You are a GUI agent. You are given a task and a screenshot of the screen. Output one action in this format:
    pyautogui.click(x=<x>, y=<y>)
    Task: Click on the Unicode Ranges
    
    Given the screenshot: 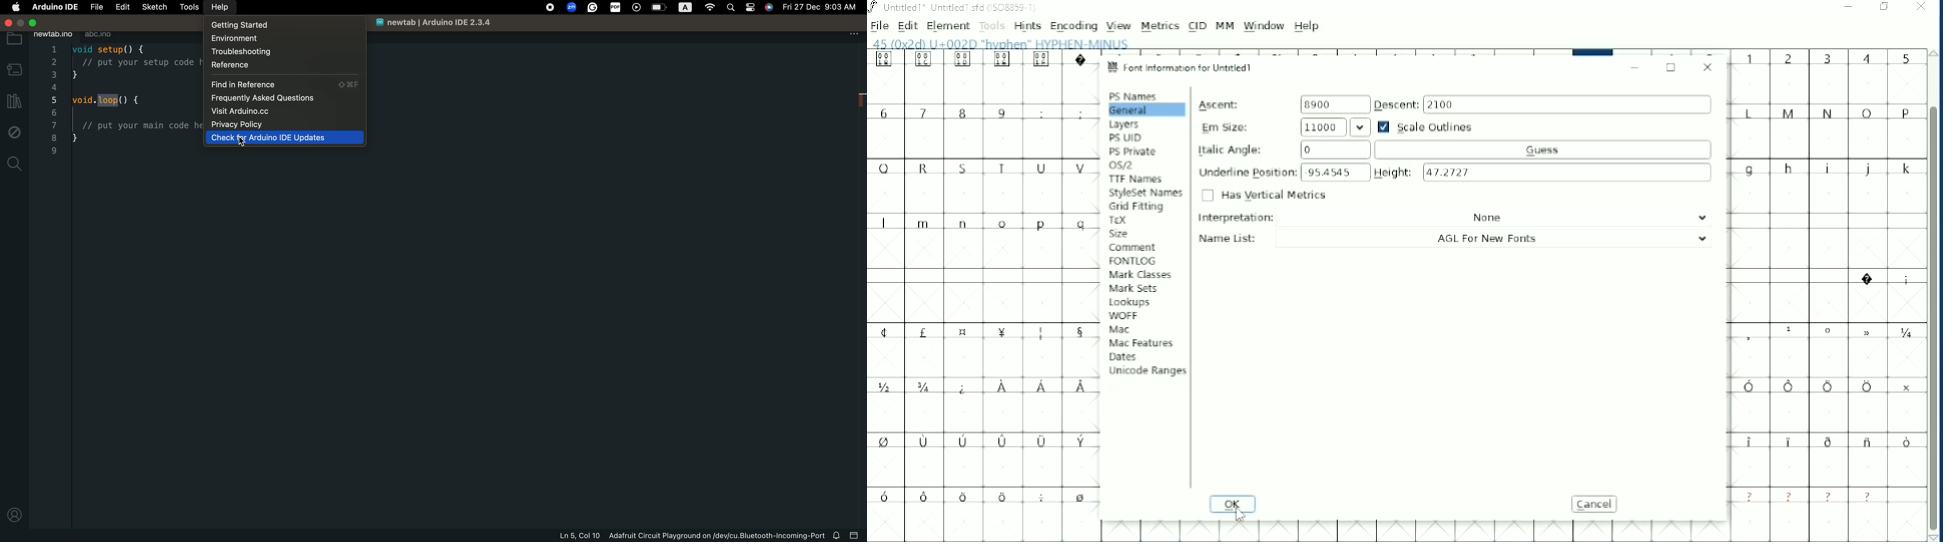 What is the action you would take?
    pyautogui.click(x=1147, y=370)
    